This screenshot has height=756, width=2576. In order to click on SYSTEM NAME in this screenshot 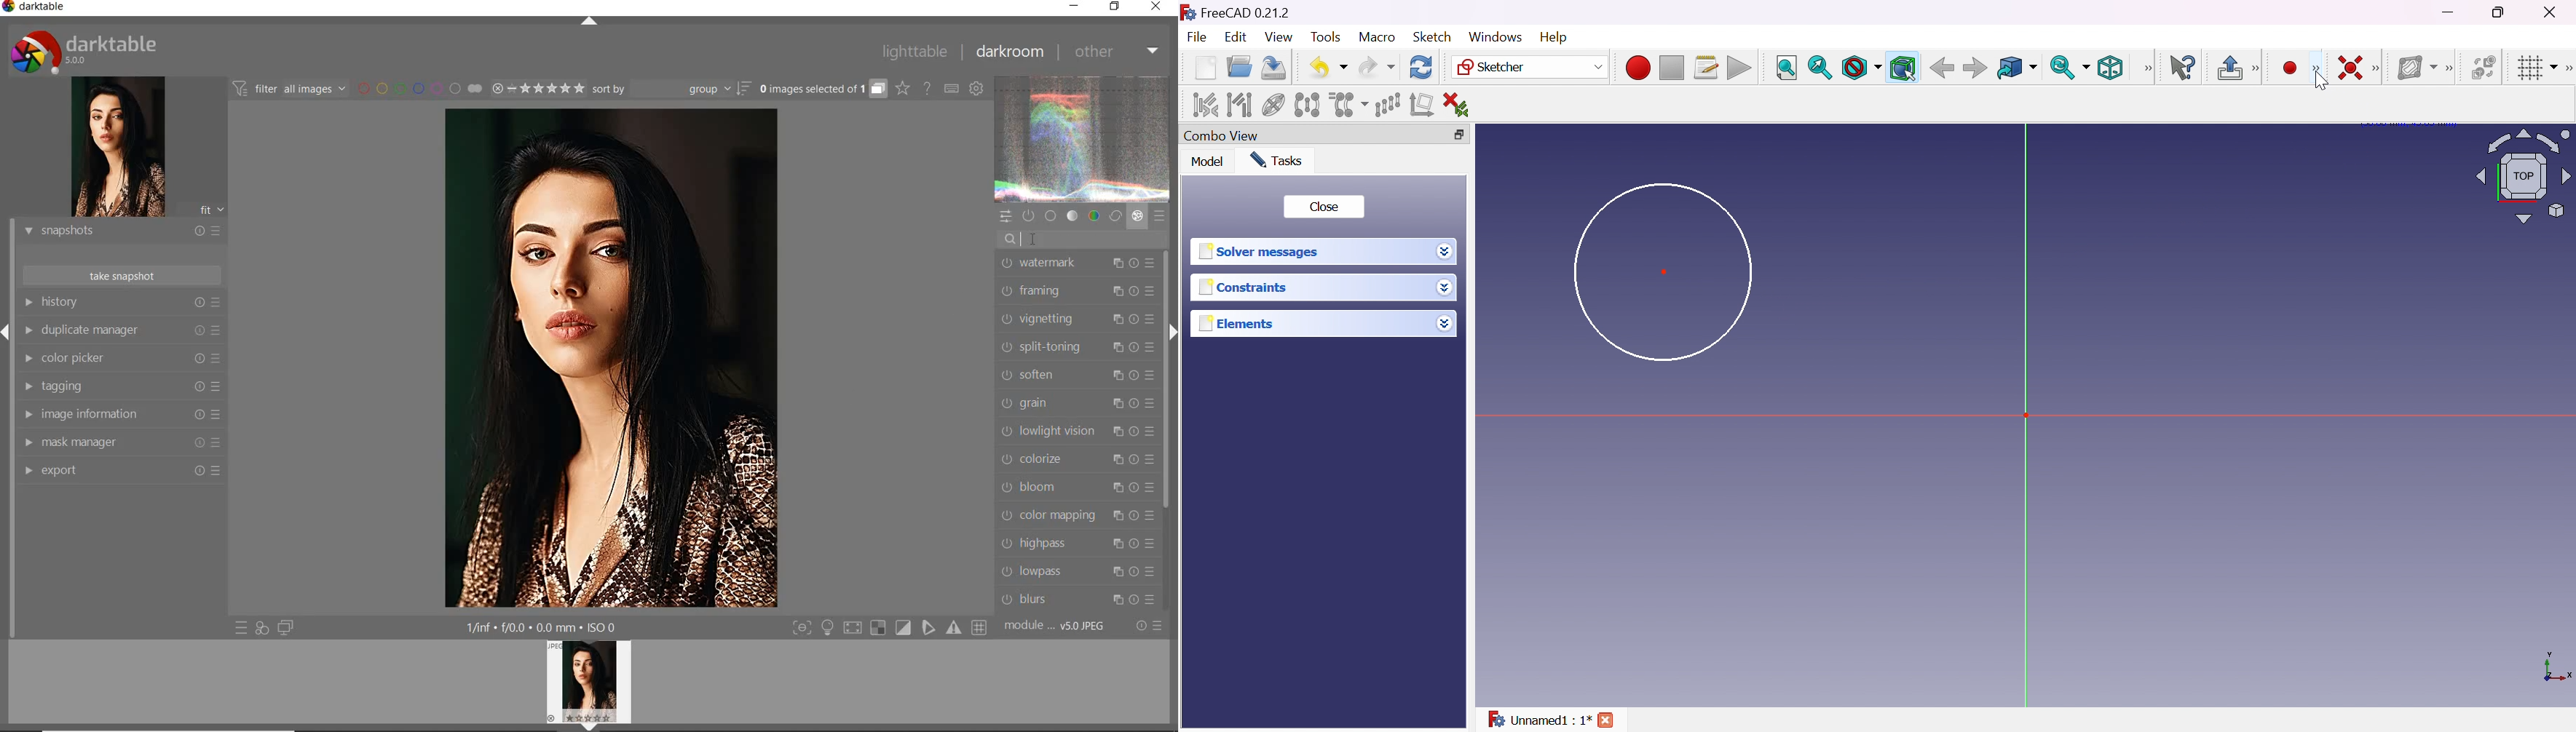, I will do `click(39, 8)`.